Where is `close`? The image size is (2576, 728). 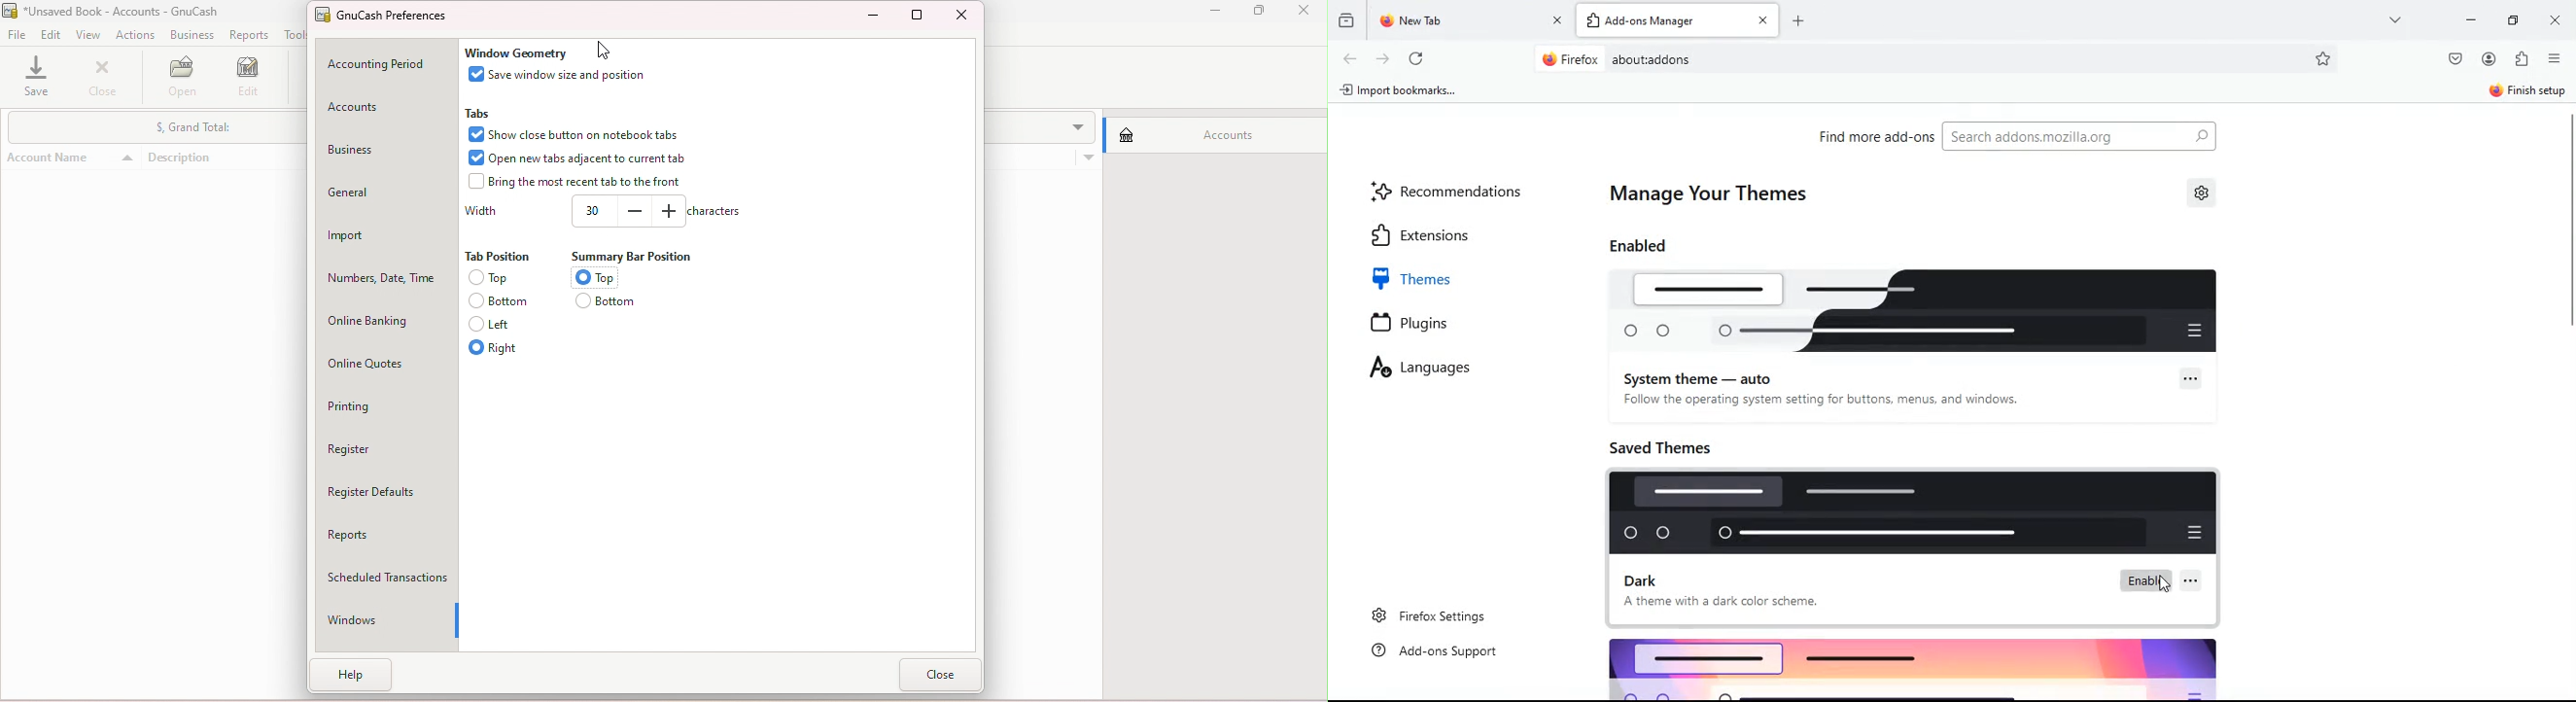 close is located at coordinates (1557, 19).